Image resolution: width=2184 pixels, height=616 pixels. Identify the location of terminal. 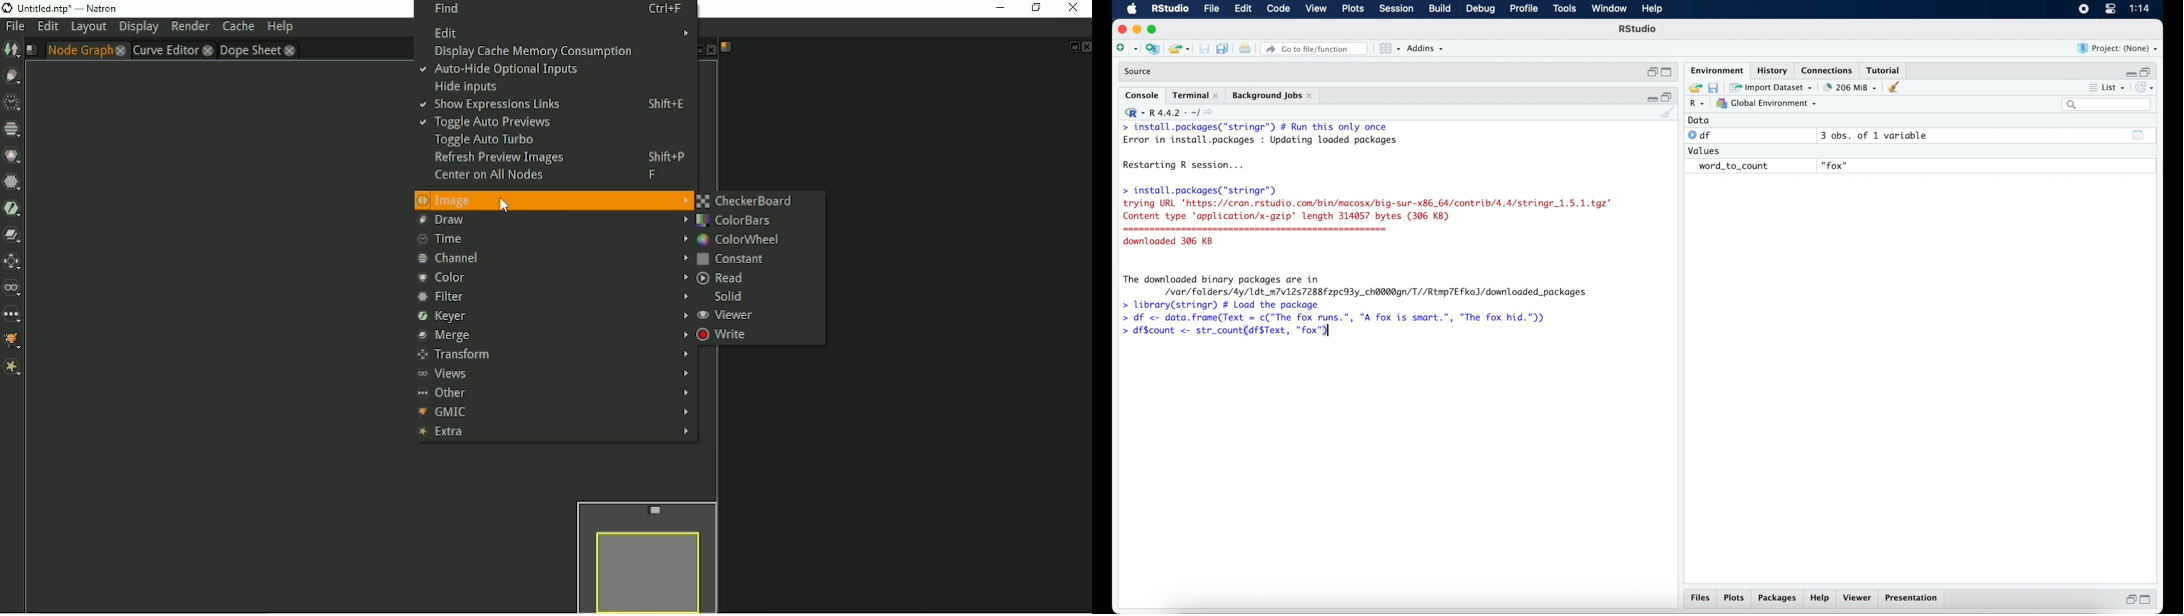
(1195, 96).